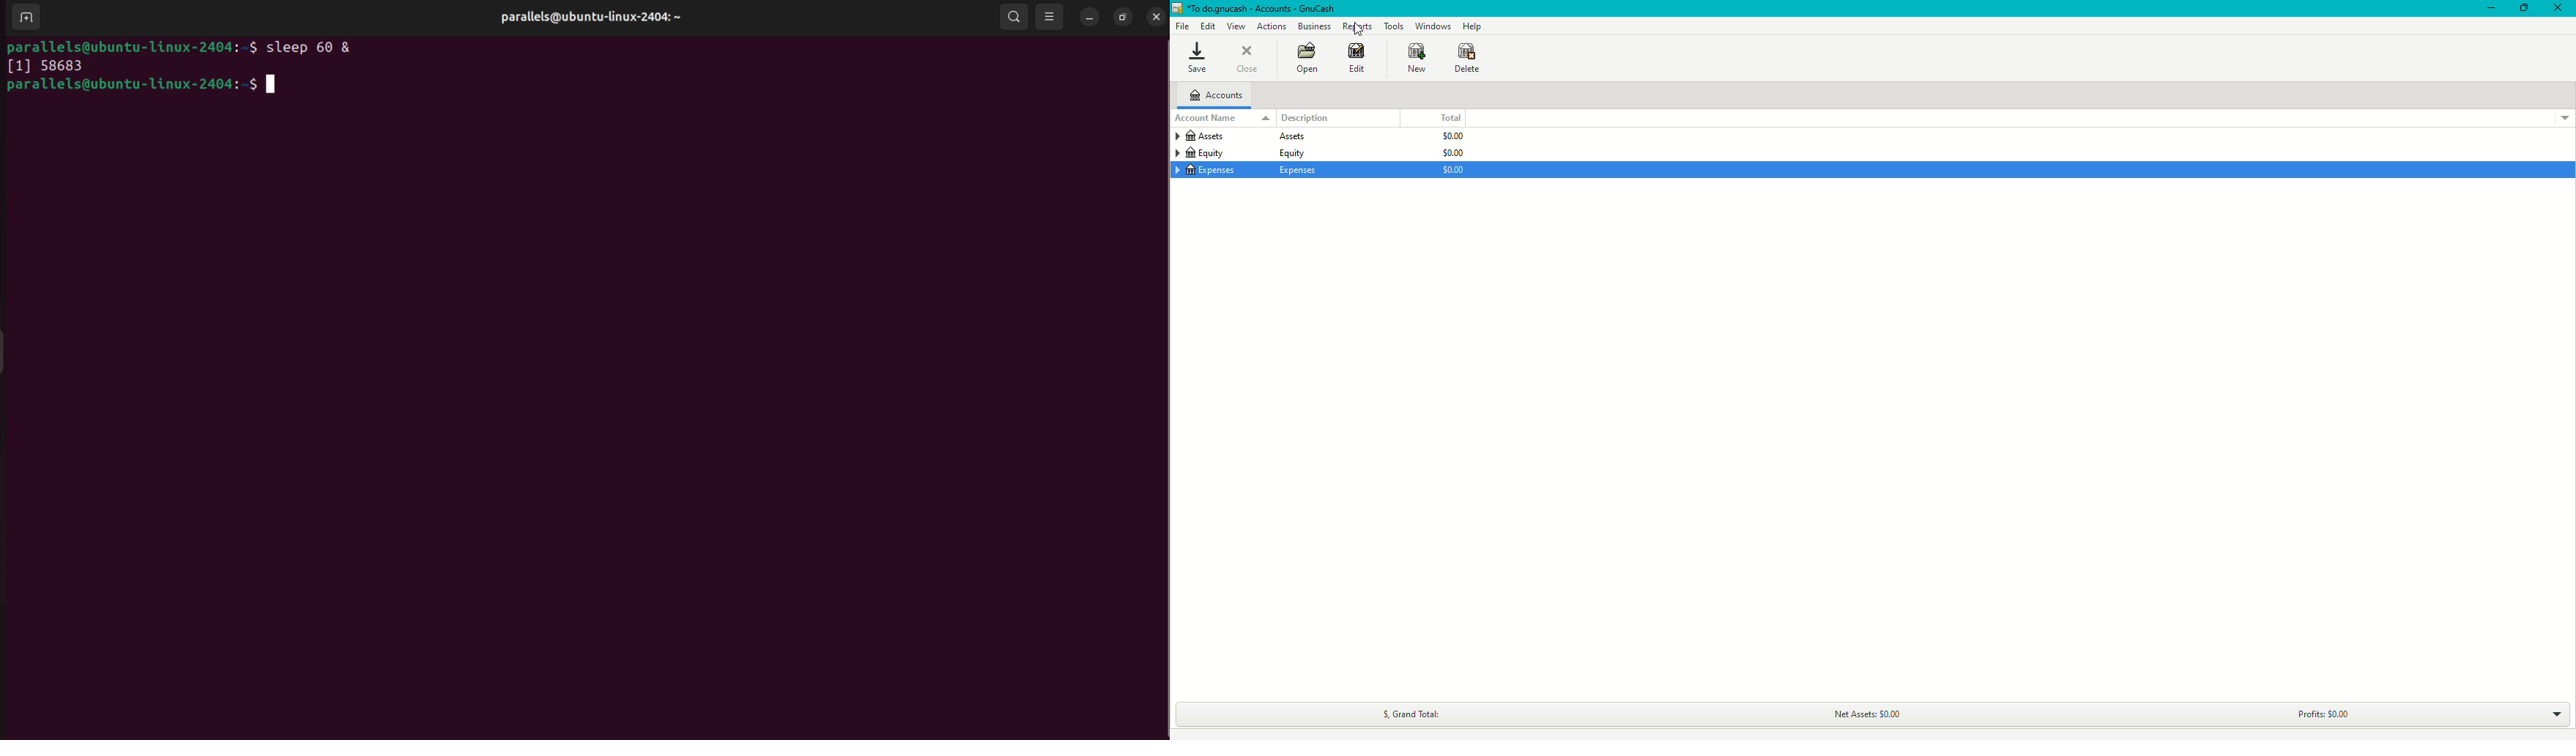  What do you see at coordinates (1469, 59) in the screenshot?
I see `Delete` at bounding box center [1469, 59].